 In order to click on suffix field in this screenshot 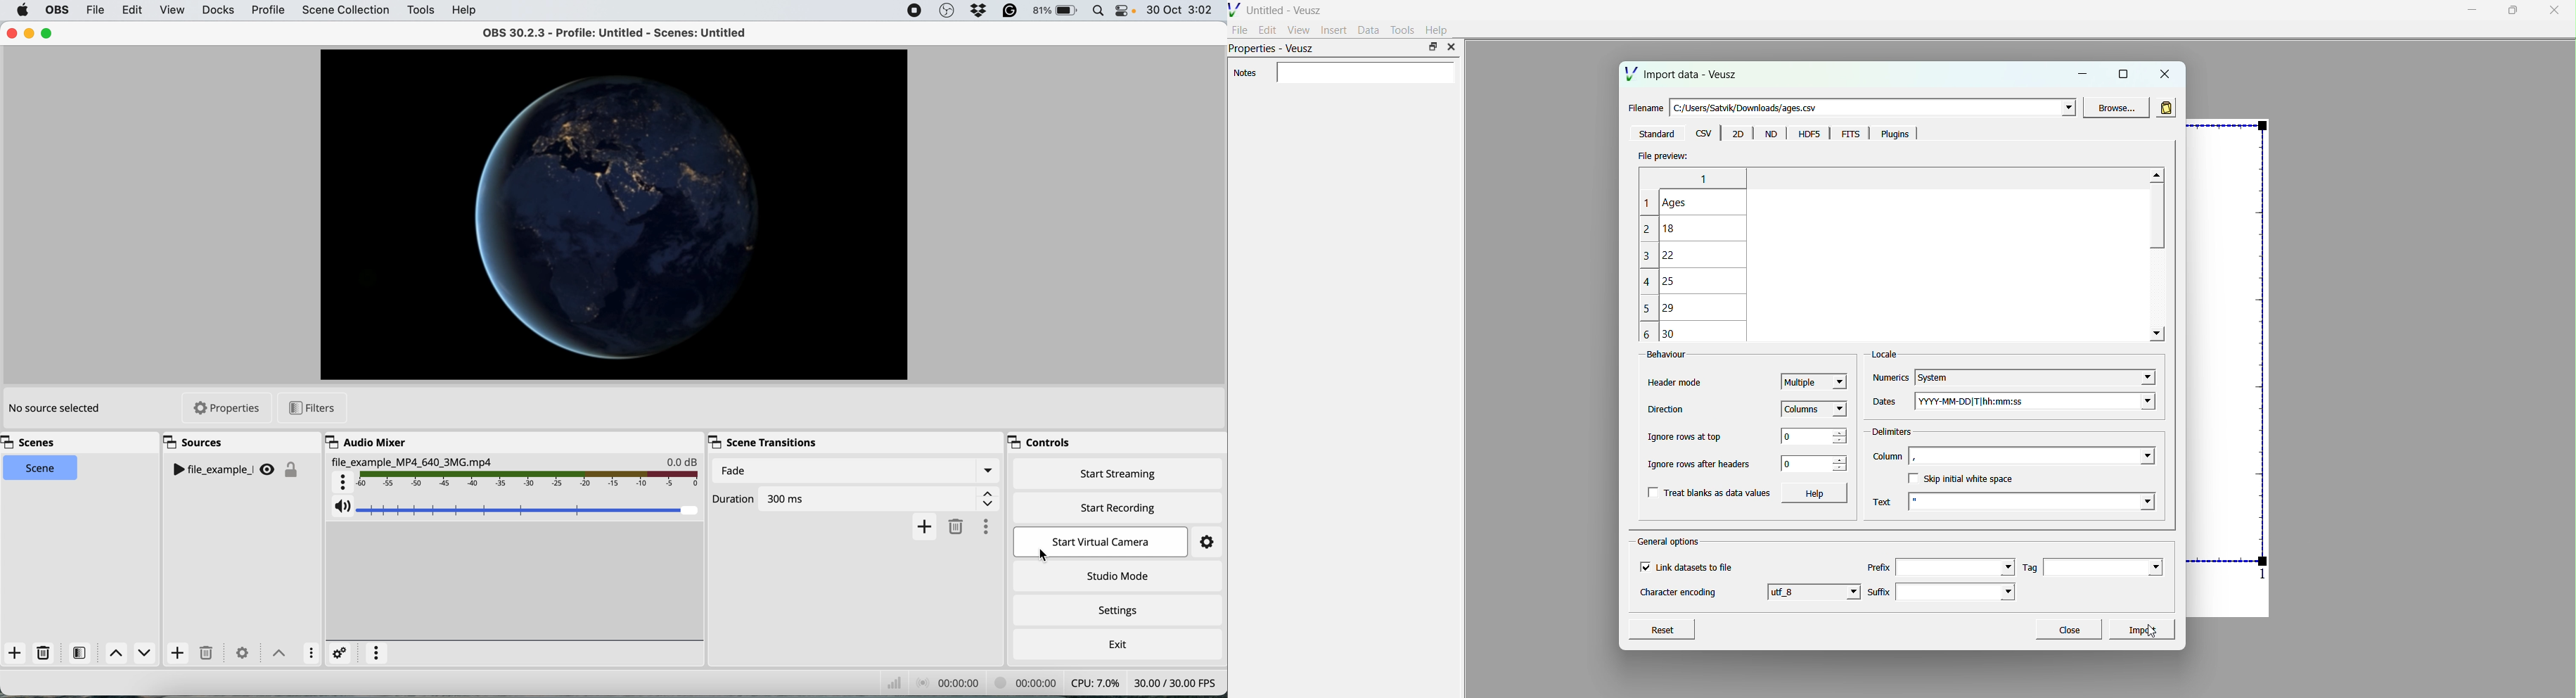, I will do `click(1957, 592)`.